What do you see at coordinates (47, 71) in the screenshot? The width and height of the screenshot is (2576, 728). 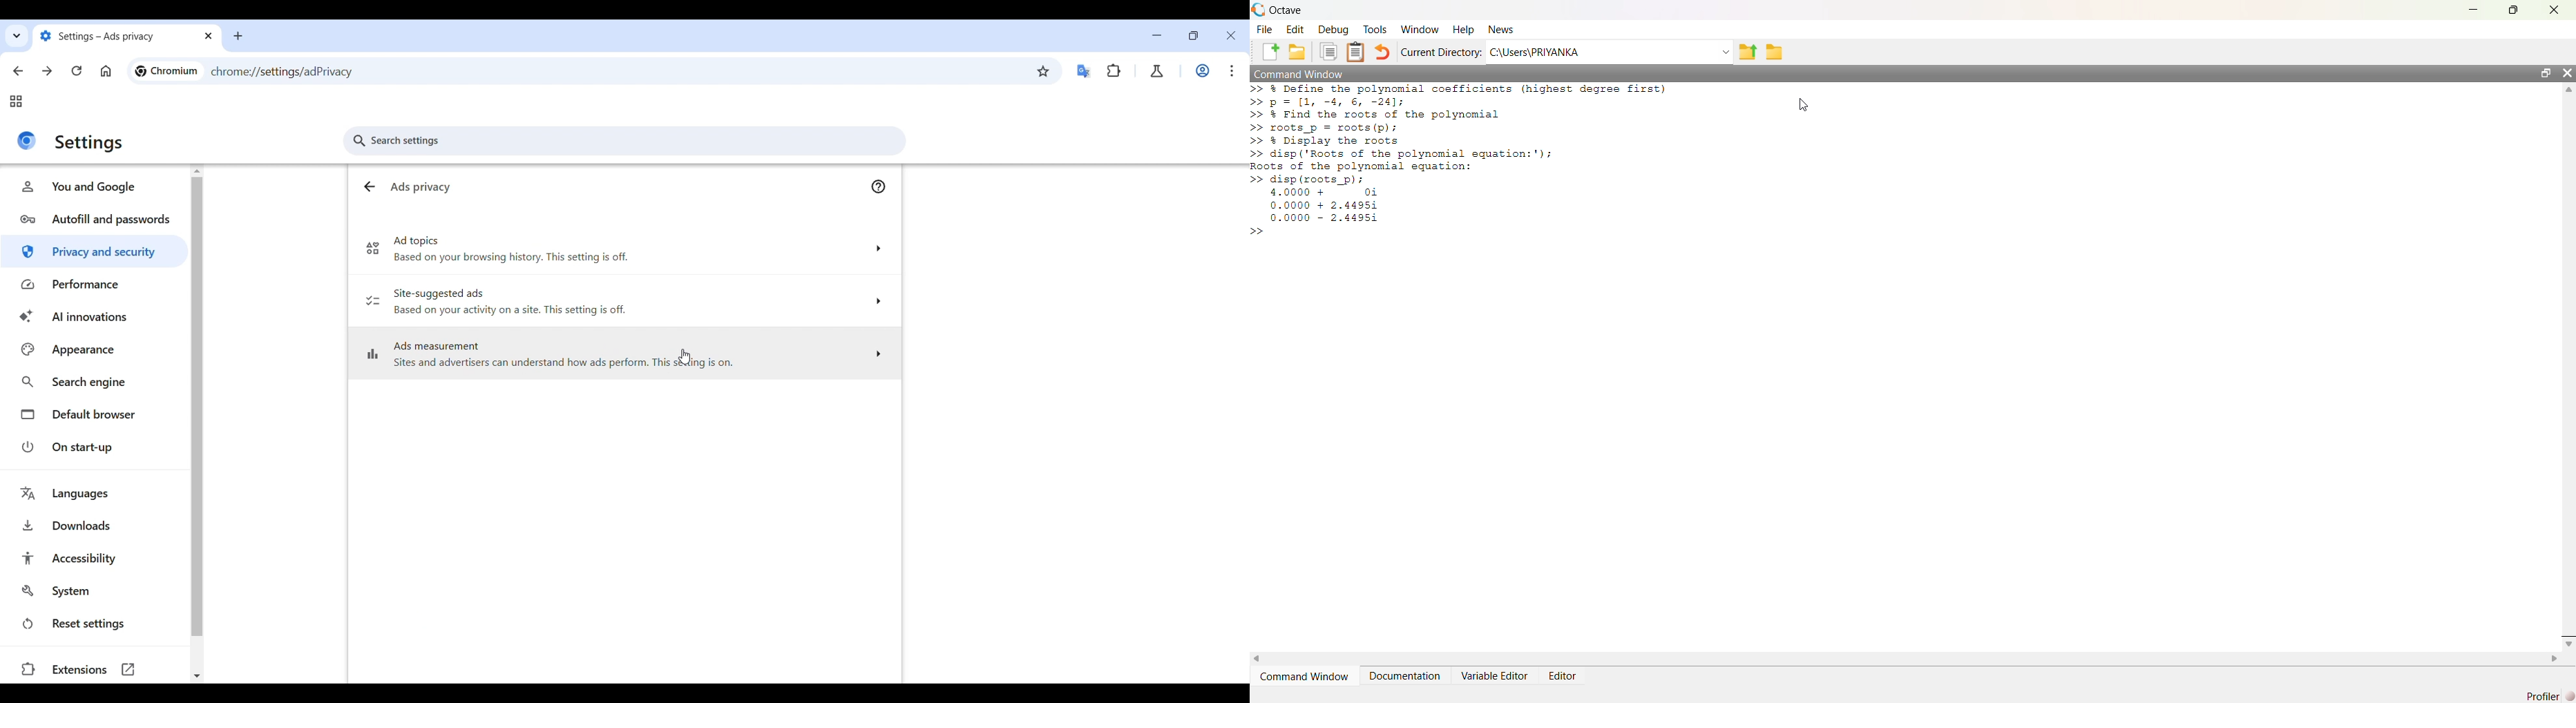 I see `Go forward` at bounding box center [47, 71].